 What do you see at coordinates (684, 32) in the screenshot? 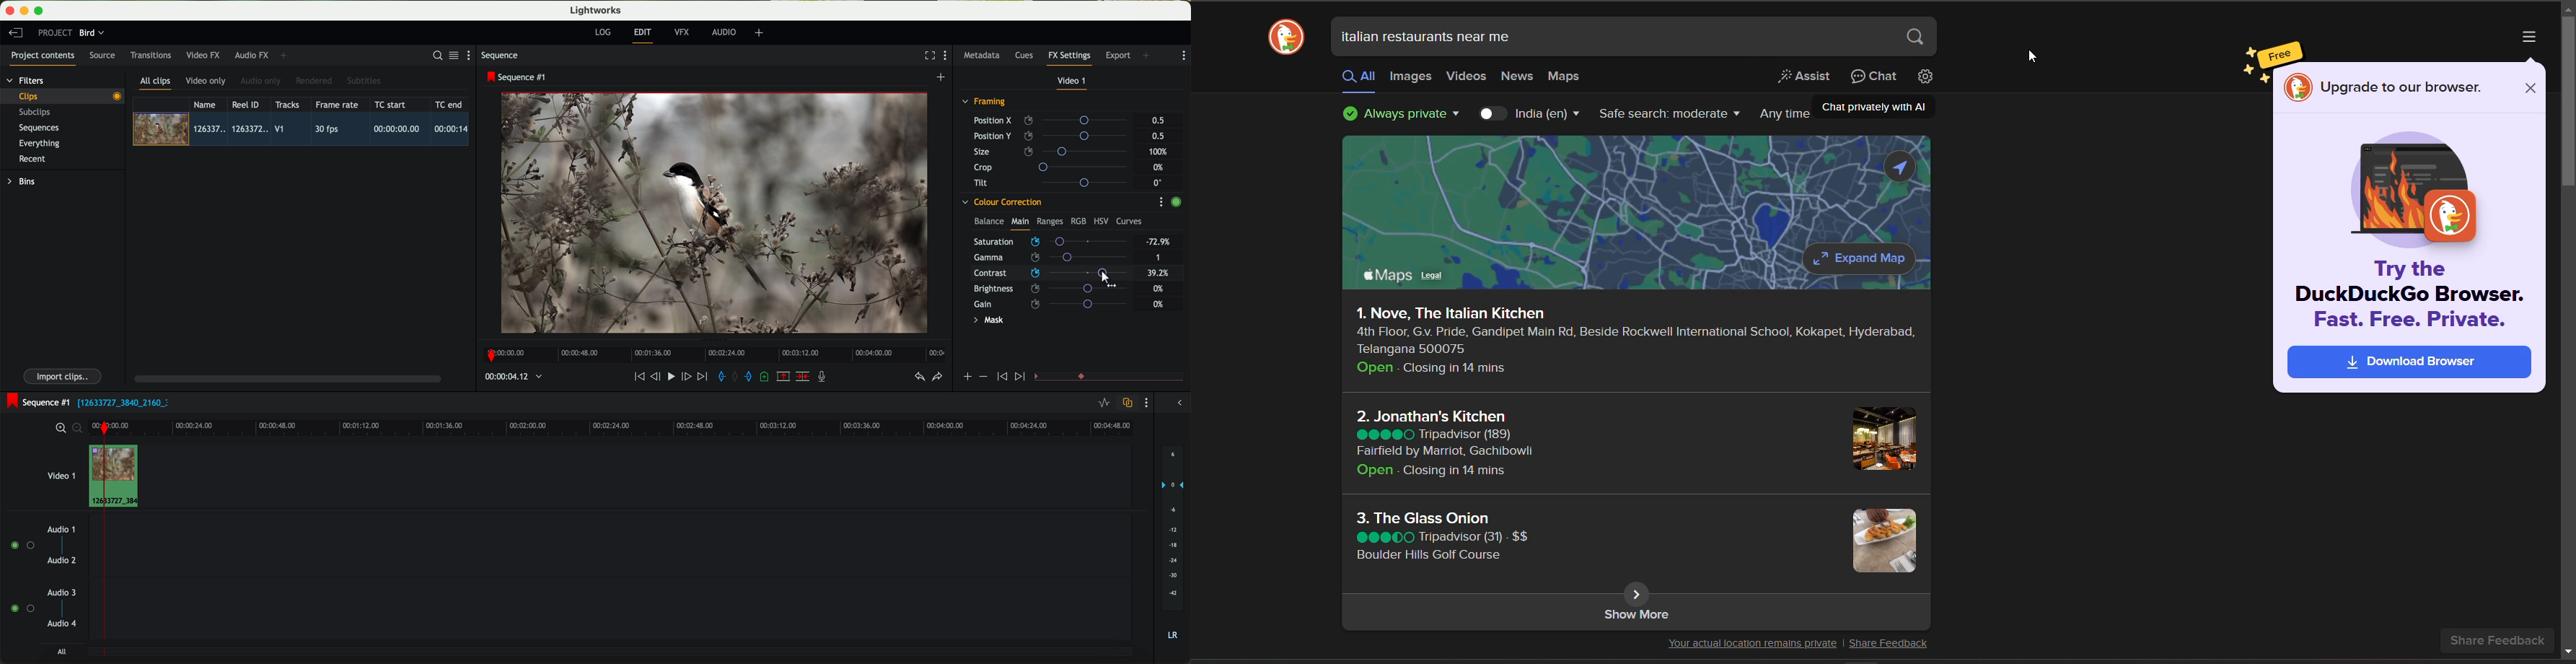
I see `VFX` at bounding box center [684, 32].